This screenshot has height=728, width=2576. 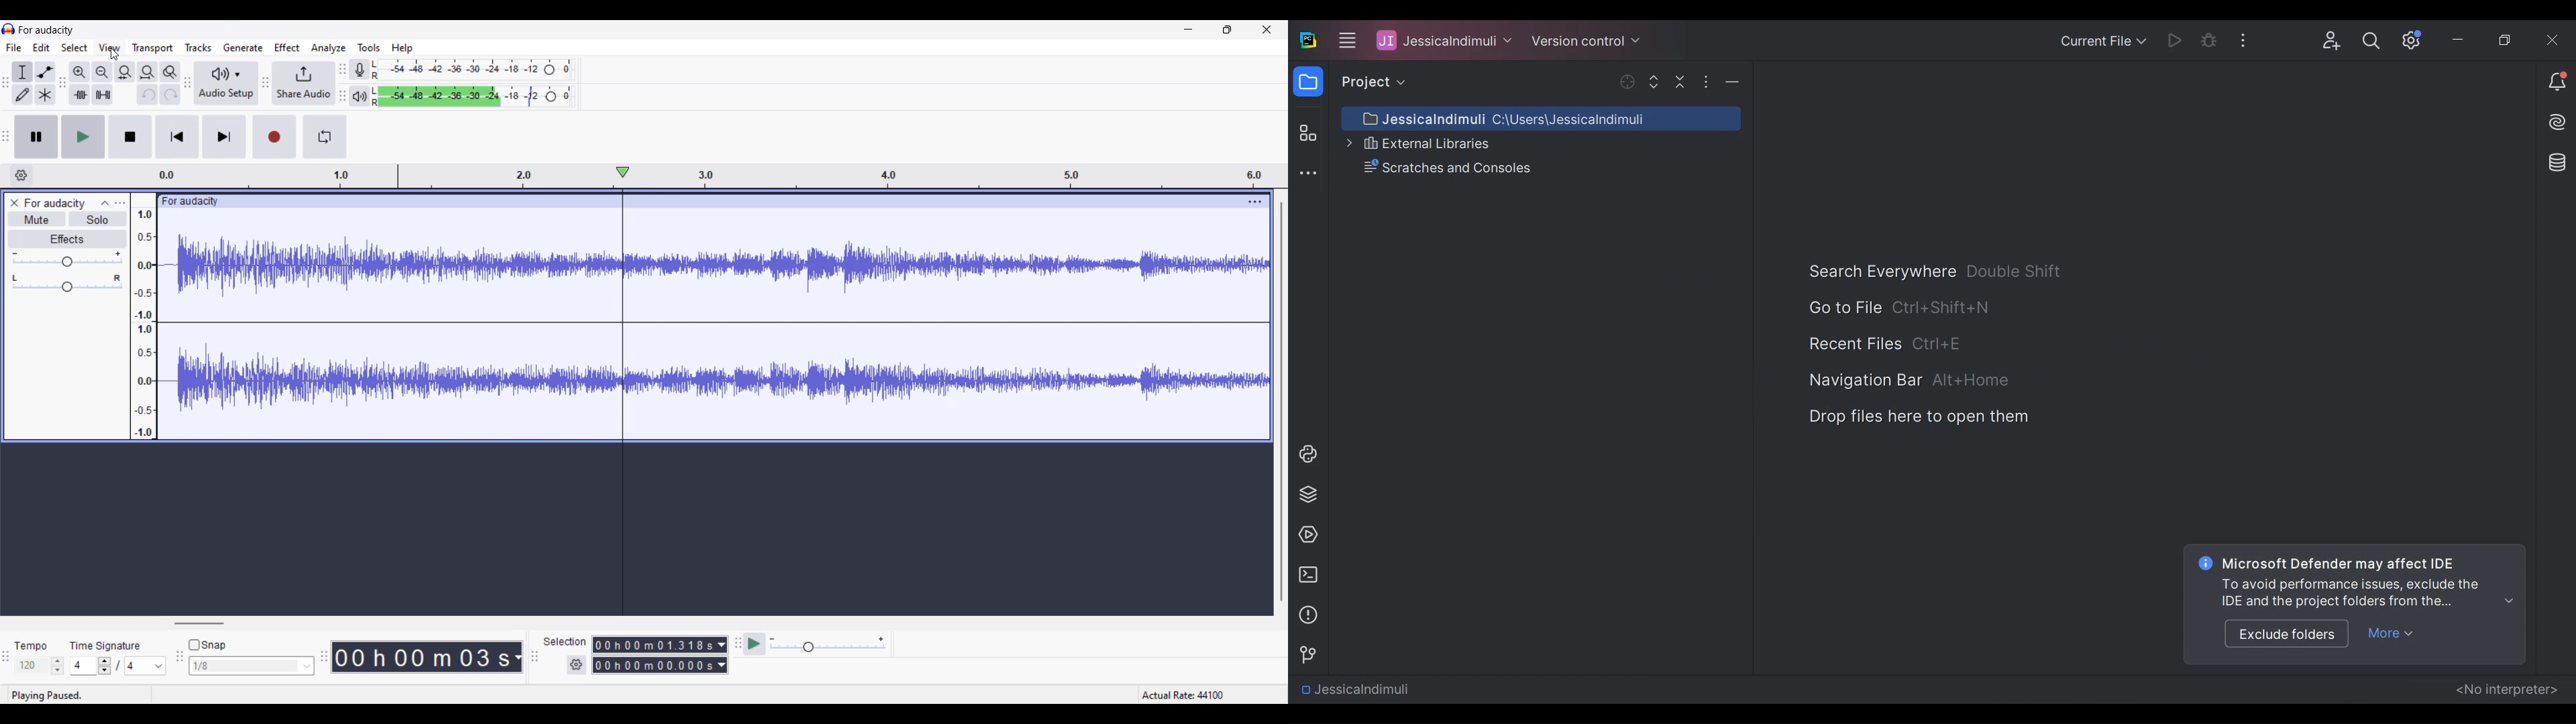 What do you see at coordinates (98, 220) in the screenshot?
I see `Solo` at bounding box center [98, 220].